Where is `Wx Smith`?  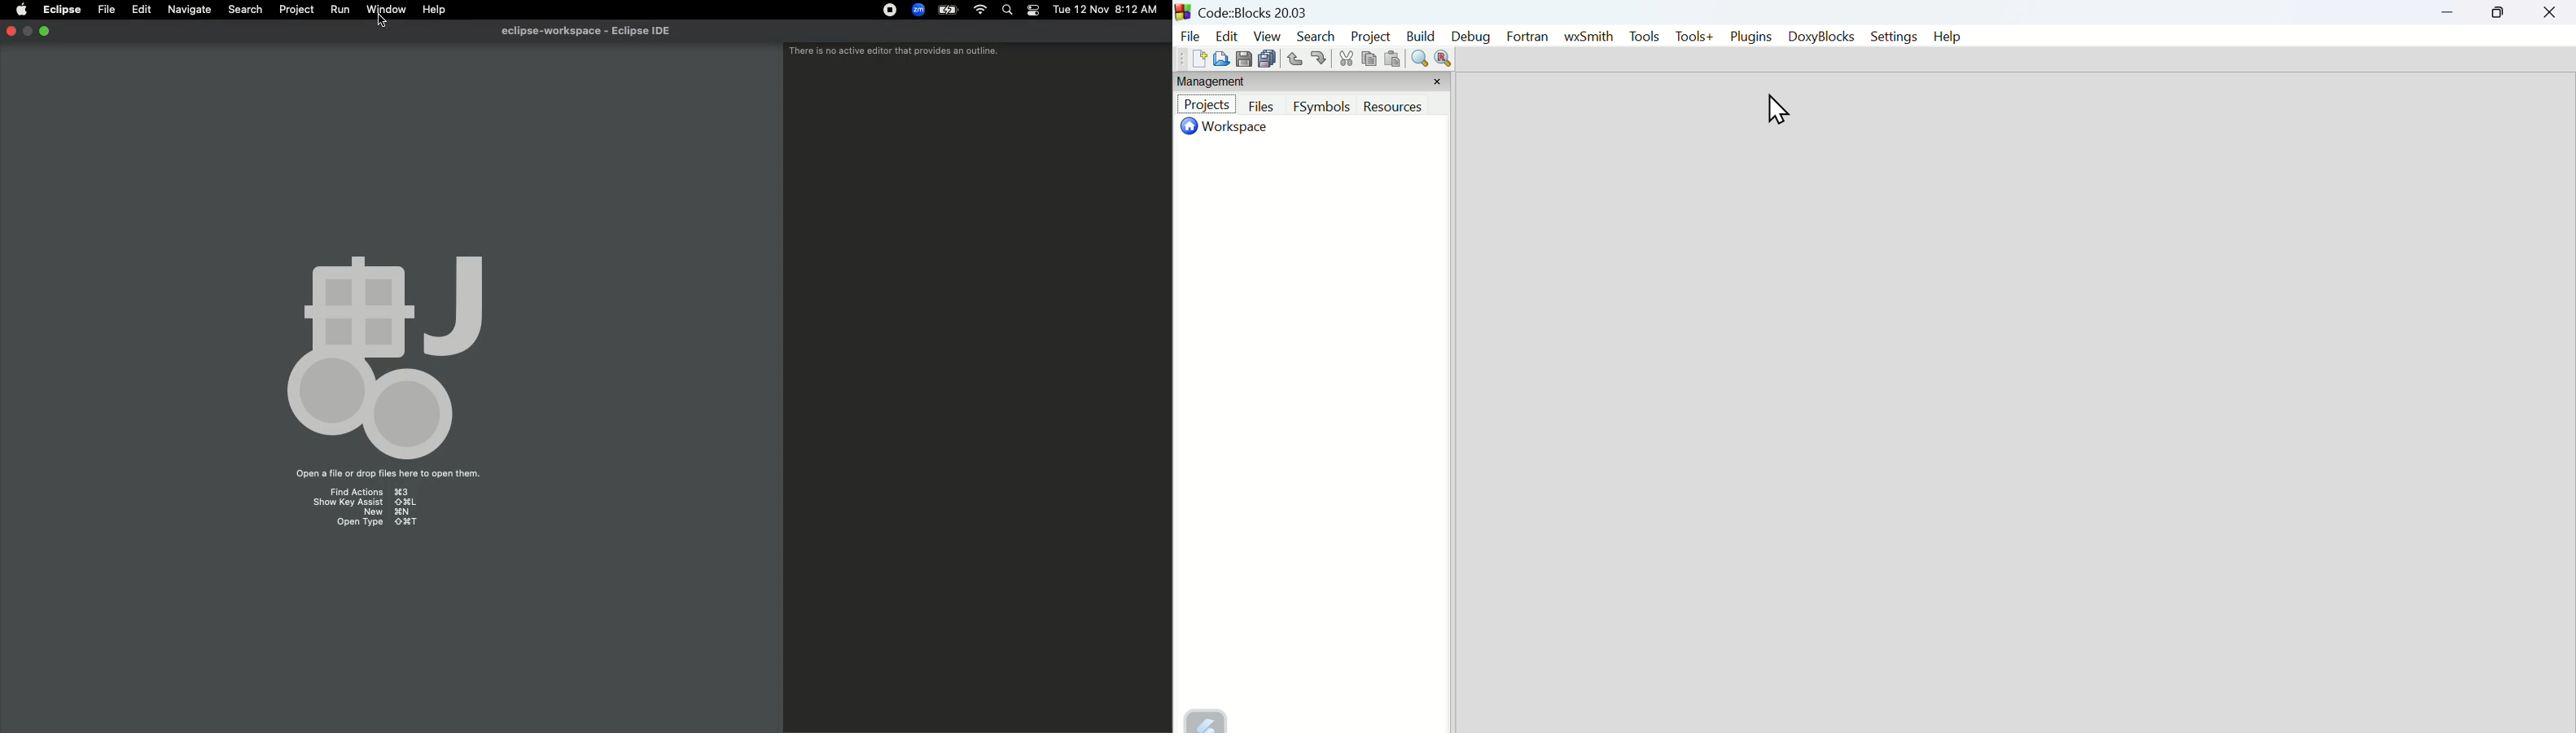 Wx Smith is located at coordinates (1588, 37).